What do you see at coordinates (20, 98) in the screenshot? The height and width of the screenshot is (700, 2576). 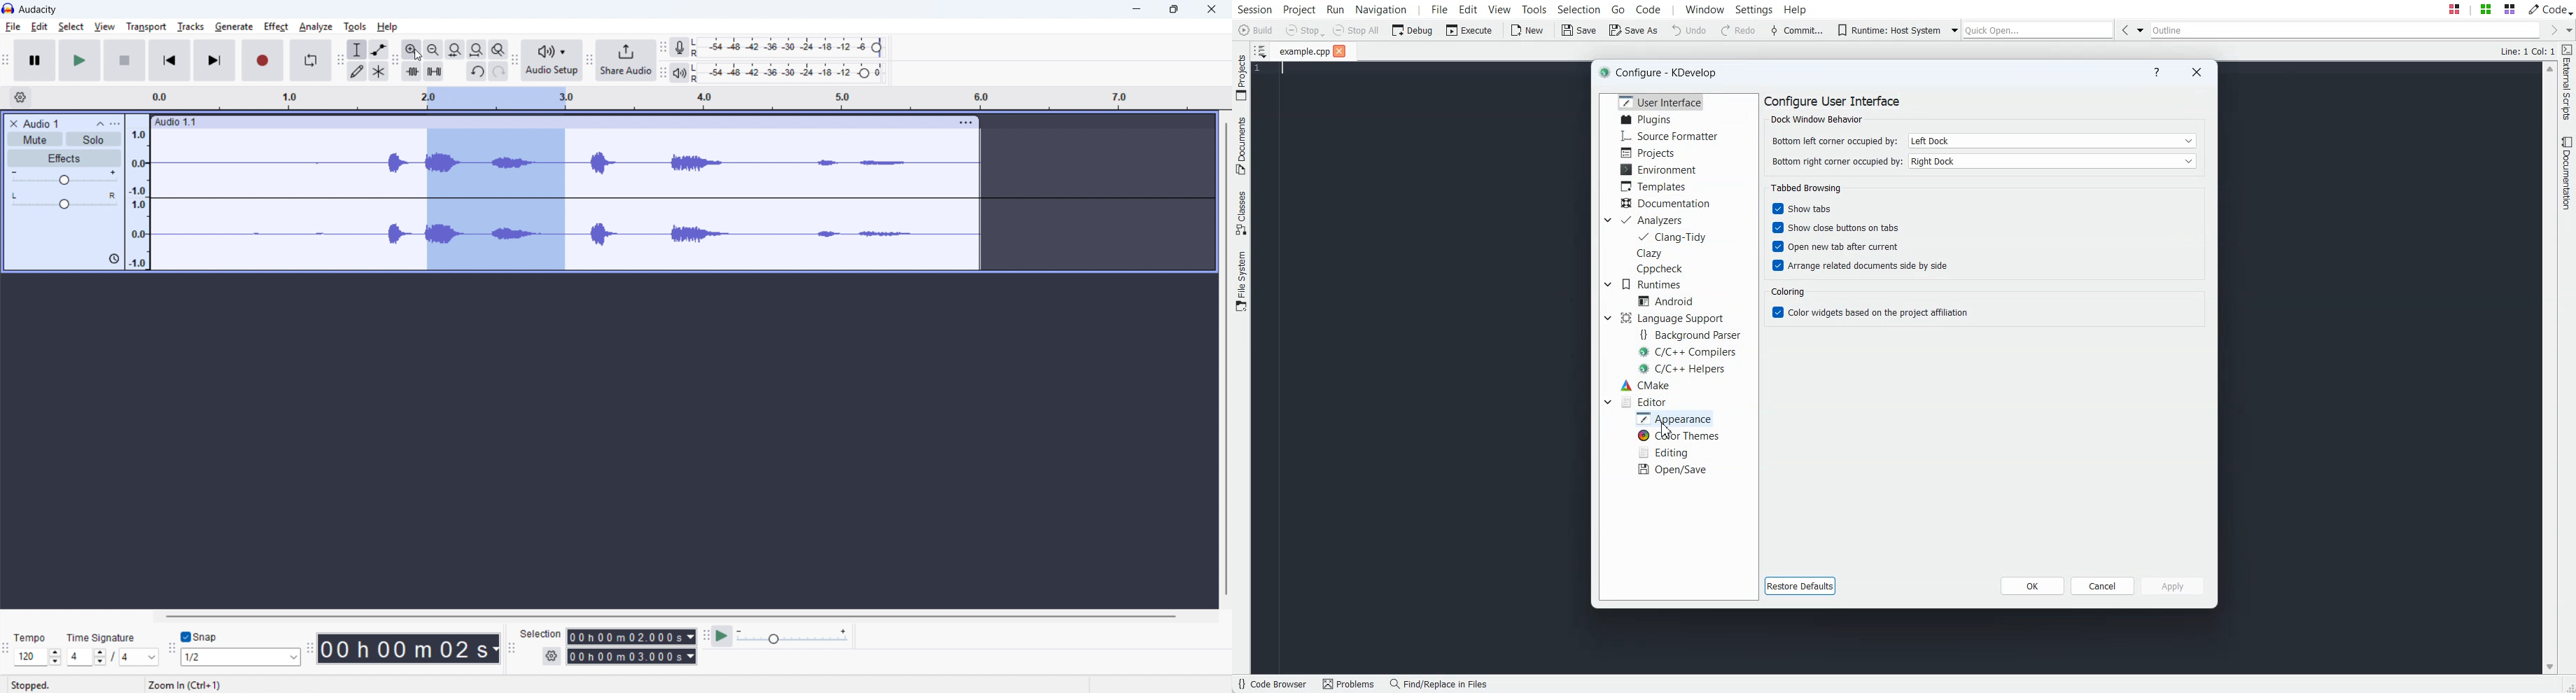 I see `Timeline settings` at bounding box center [20, 98].